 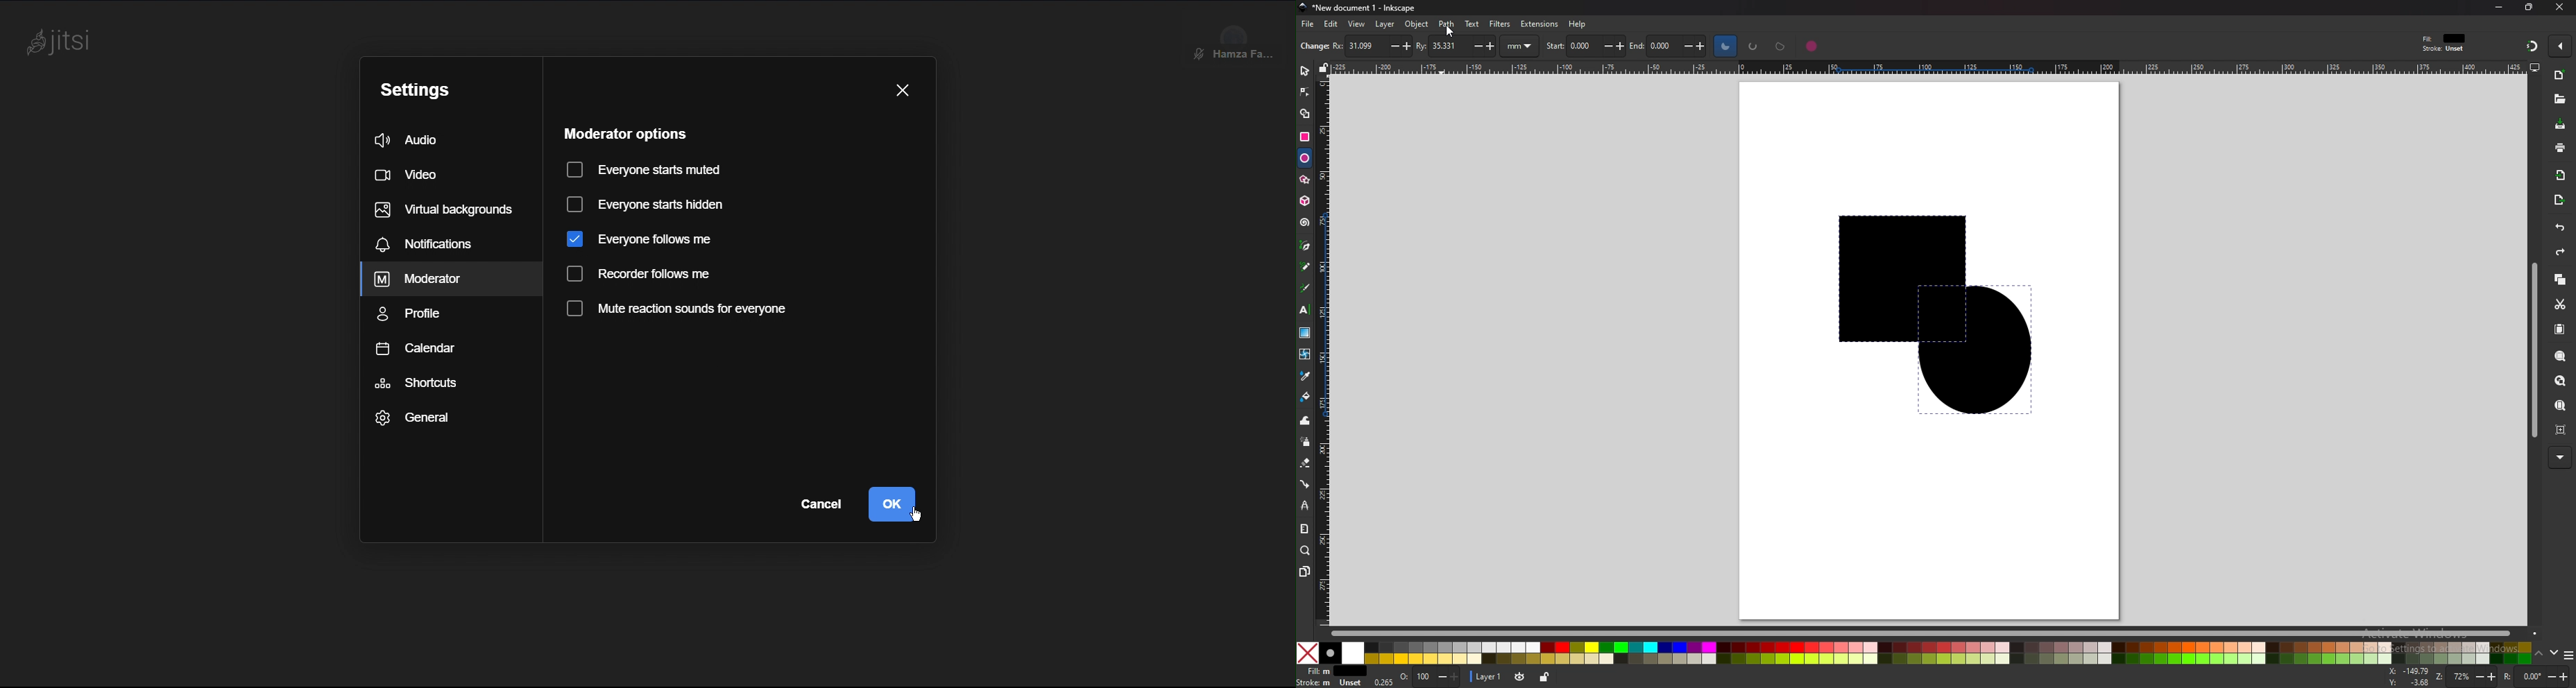 I want to click on view, so click(x=1357, y=24).